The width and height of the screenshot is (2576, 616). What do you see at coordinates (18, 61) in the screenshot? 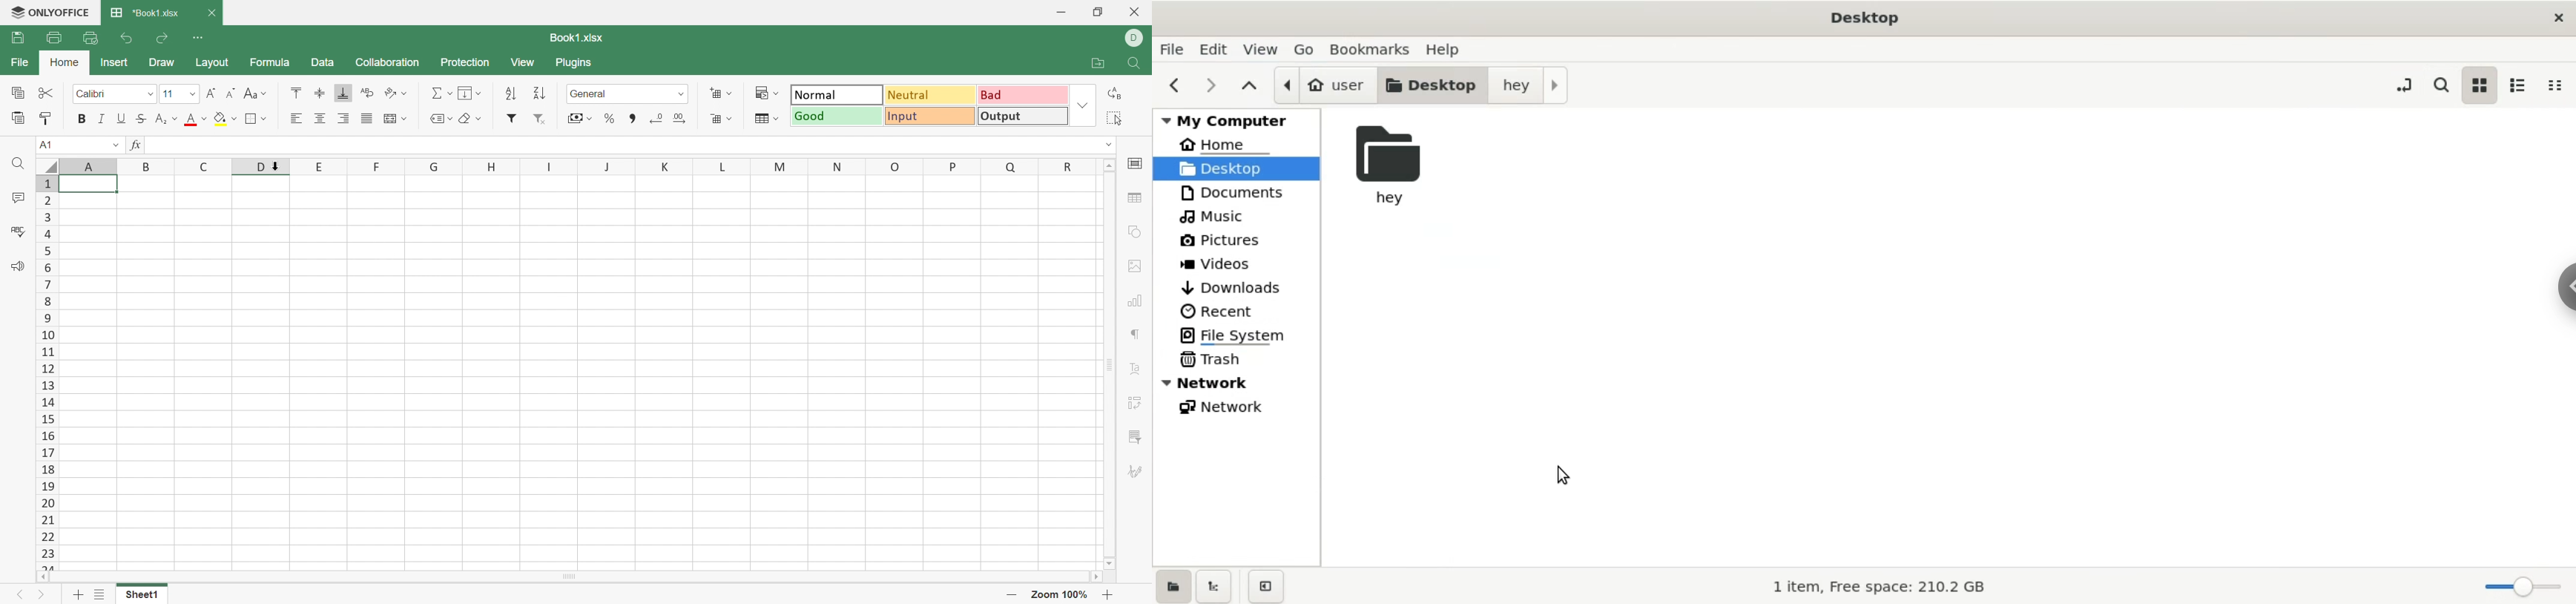
I see `File` at bounding box center [18, 61].